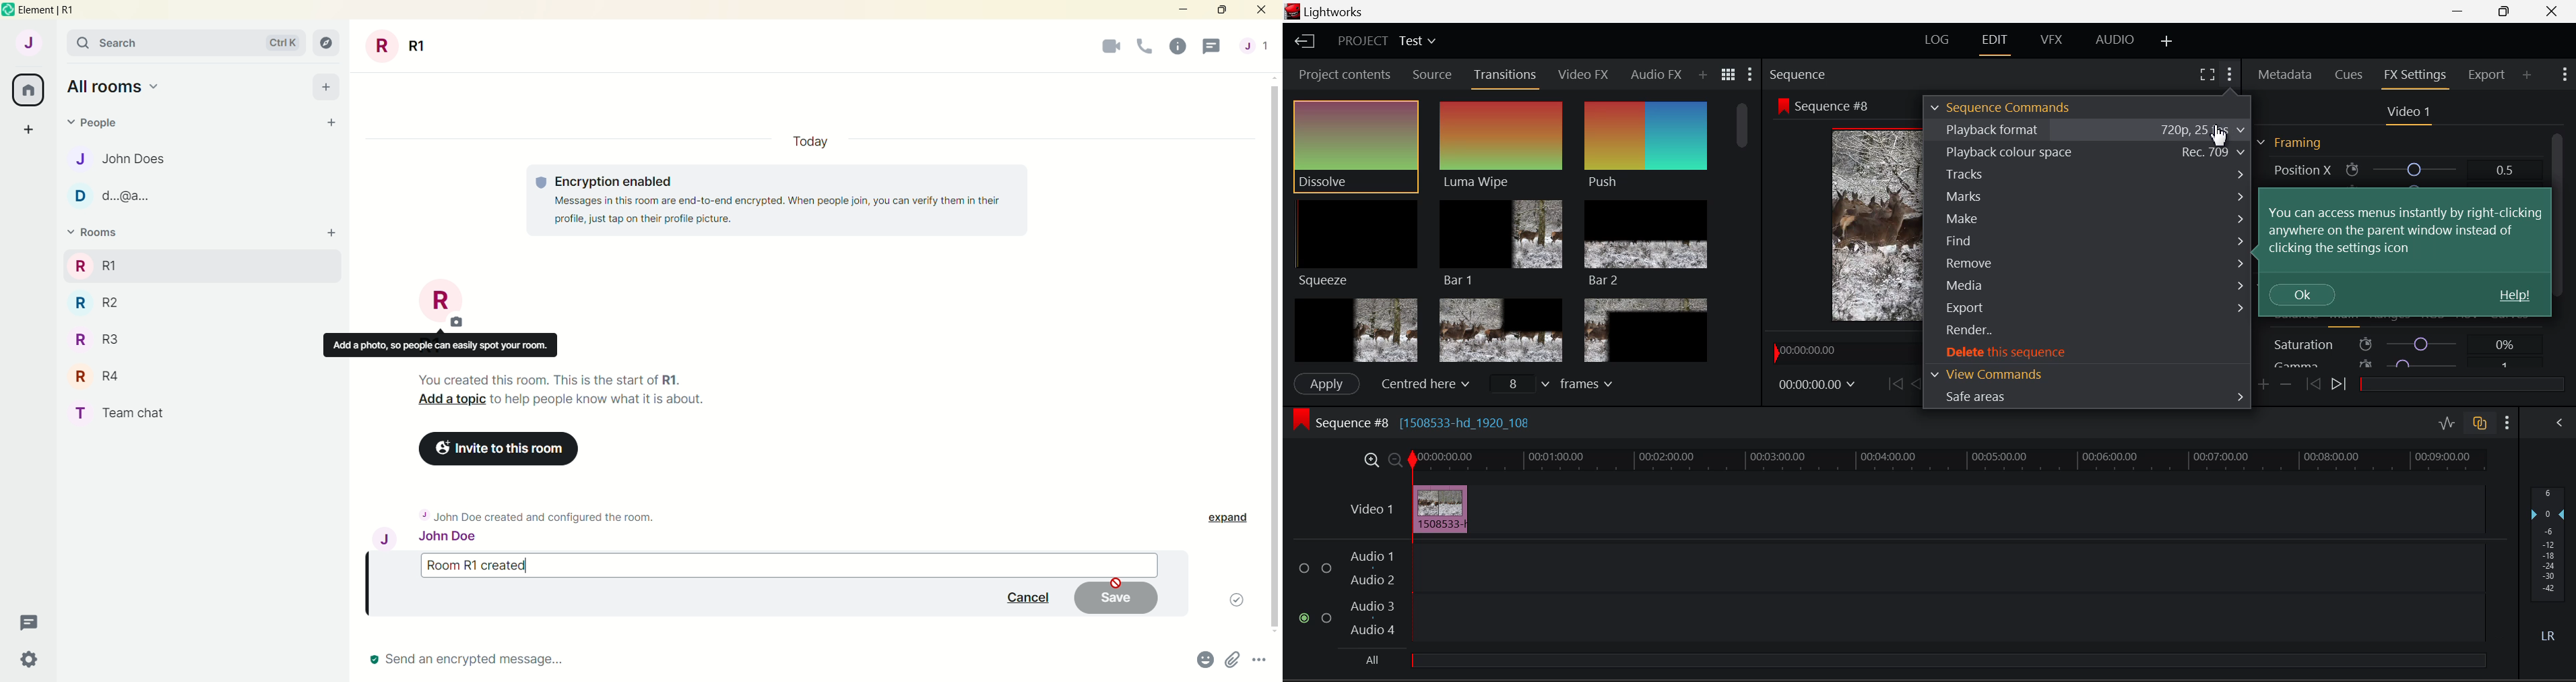 This screenshot has width=2576, height=700. I want to click on minimize, so click(1182, 11).